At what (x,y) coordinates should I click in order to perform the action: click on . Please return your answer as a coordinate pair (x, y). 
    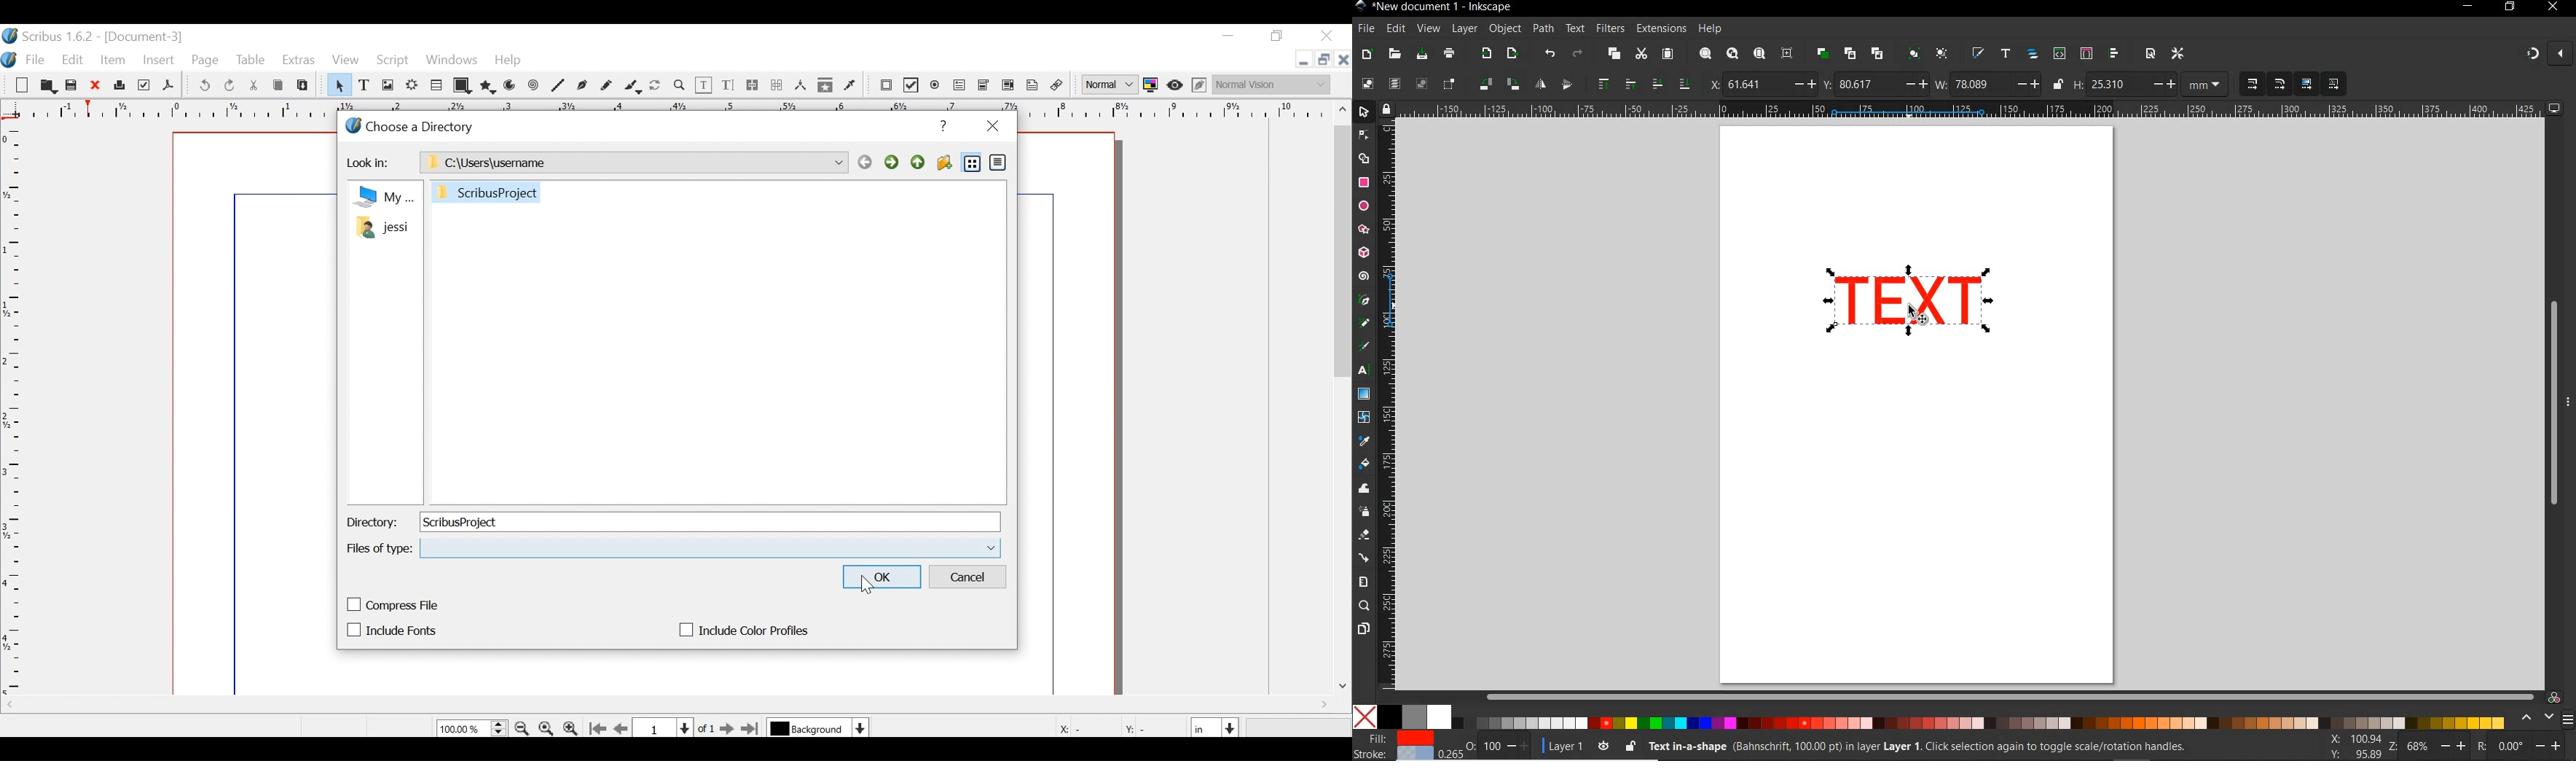
    Looking at the image, I should click on (11, 426).